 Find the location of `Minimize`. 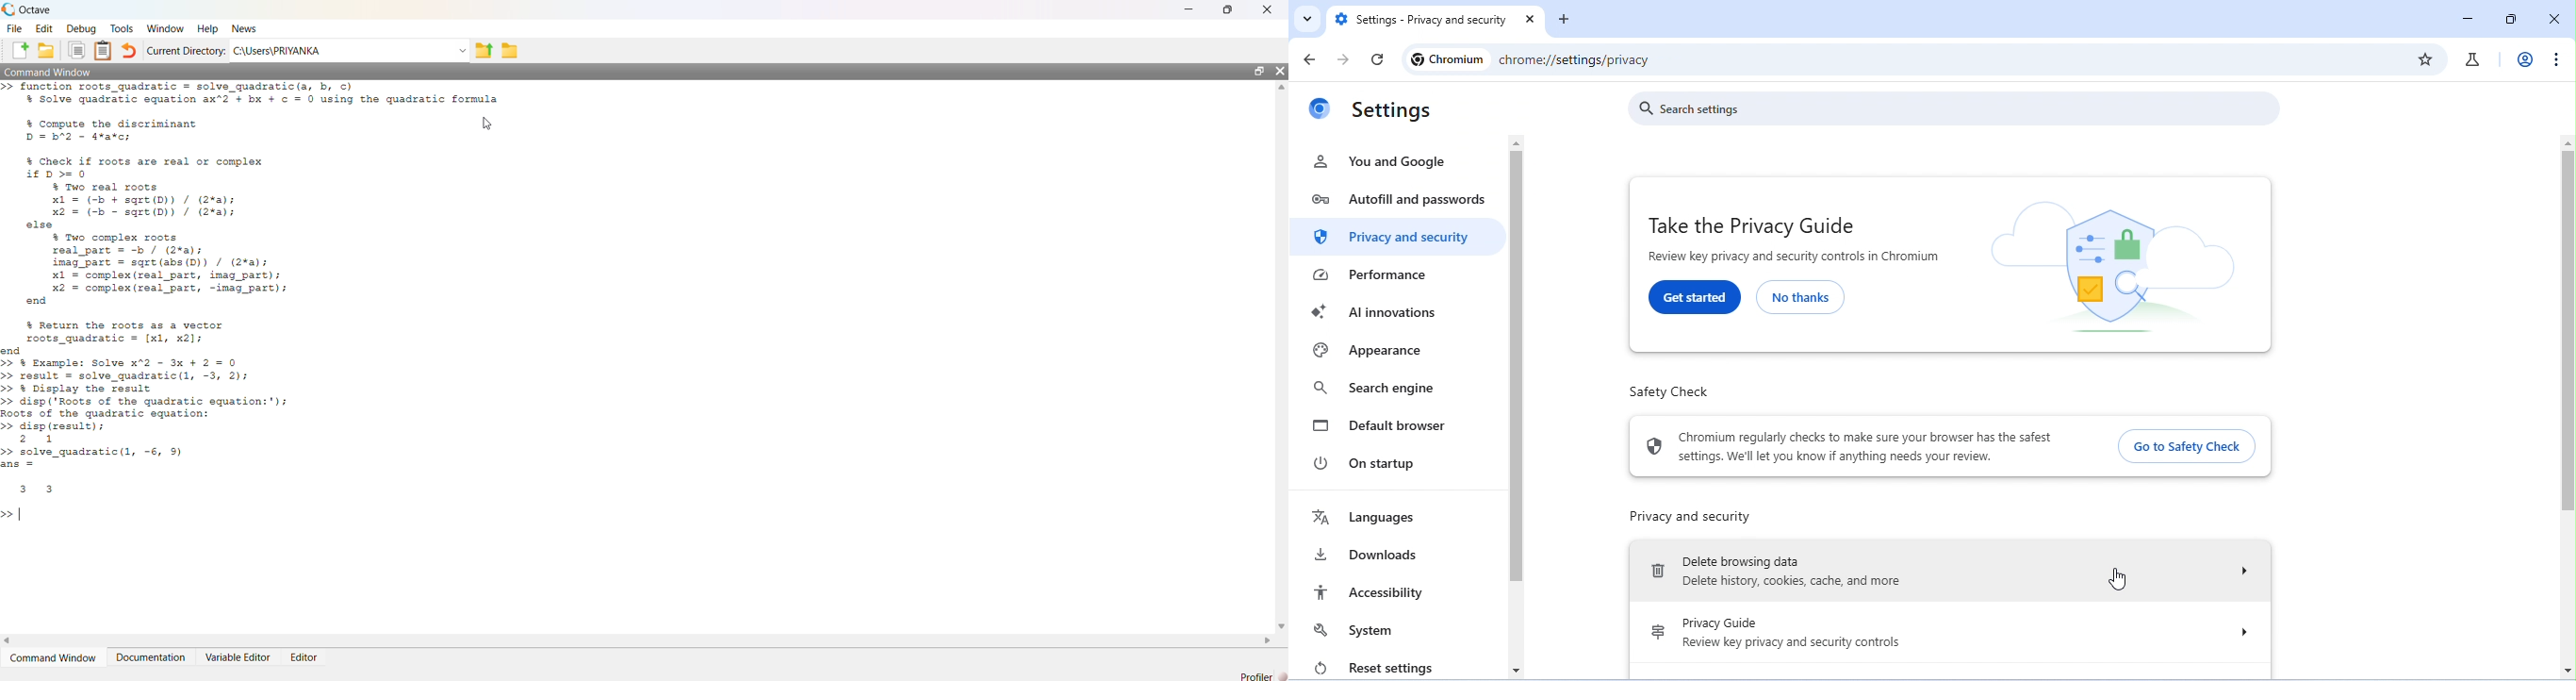

Minimize is located at coordinates (1195, 10).